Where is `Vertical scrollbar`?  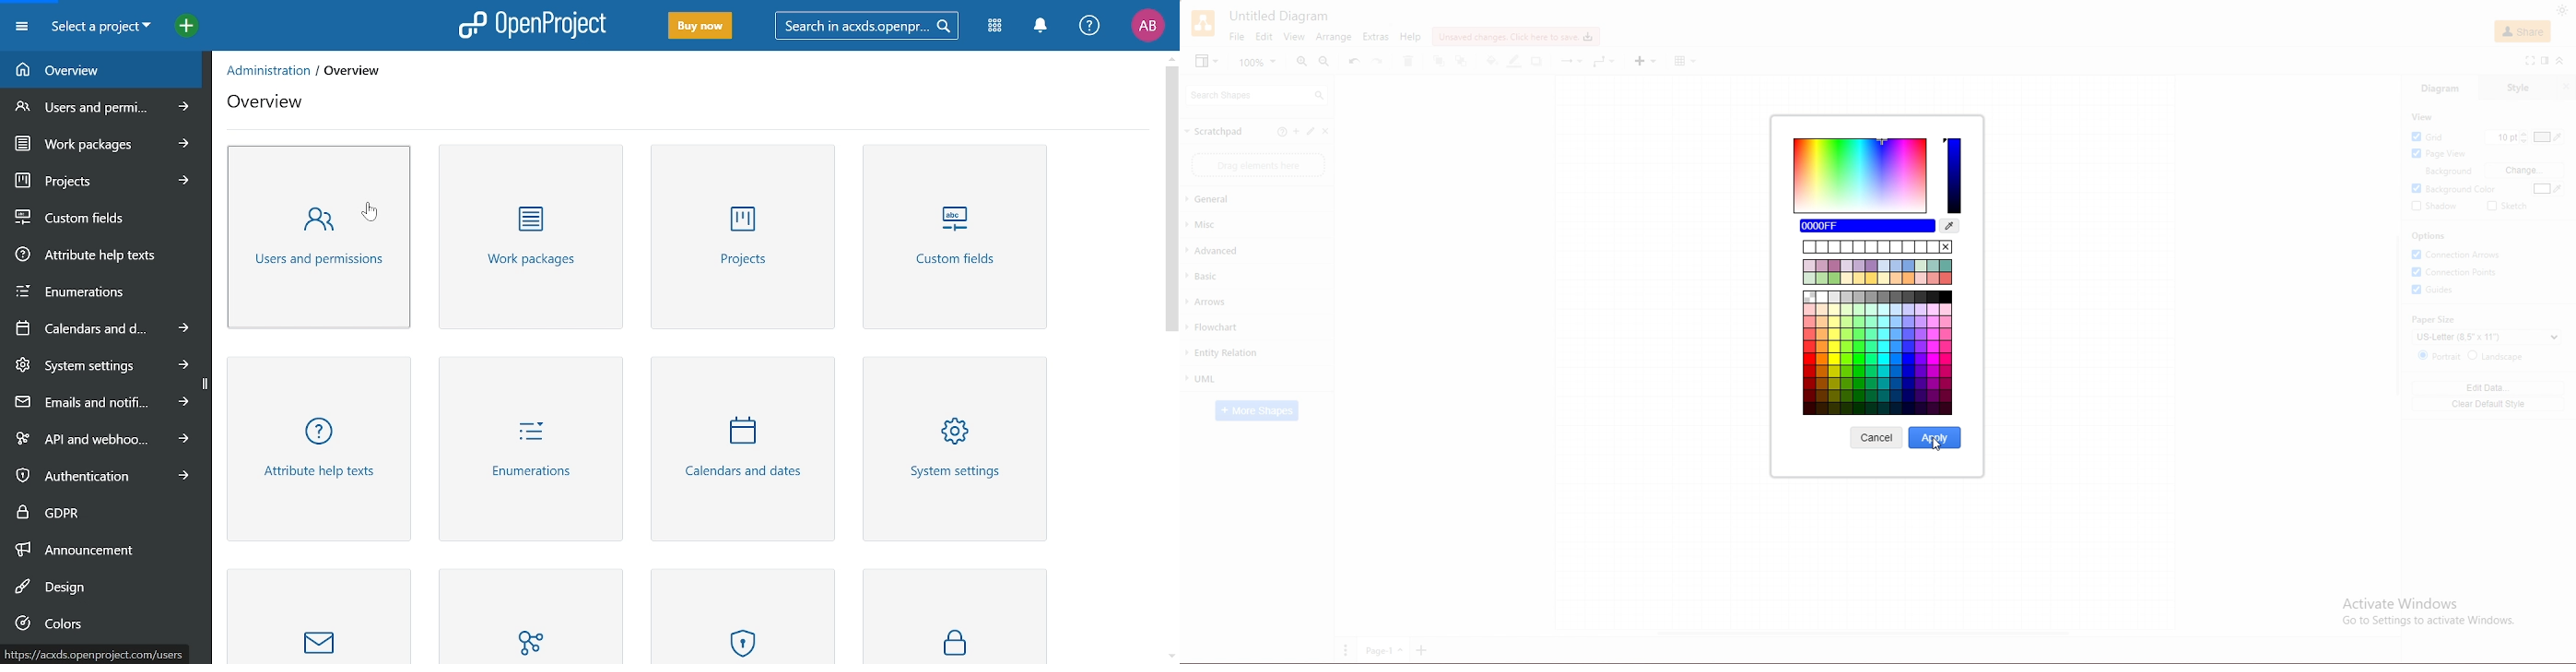
Vertical scrollbar is located at coordinates (1170, 206).